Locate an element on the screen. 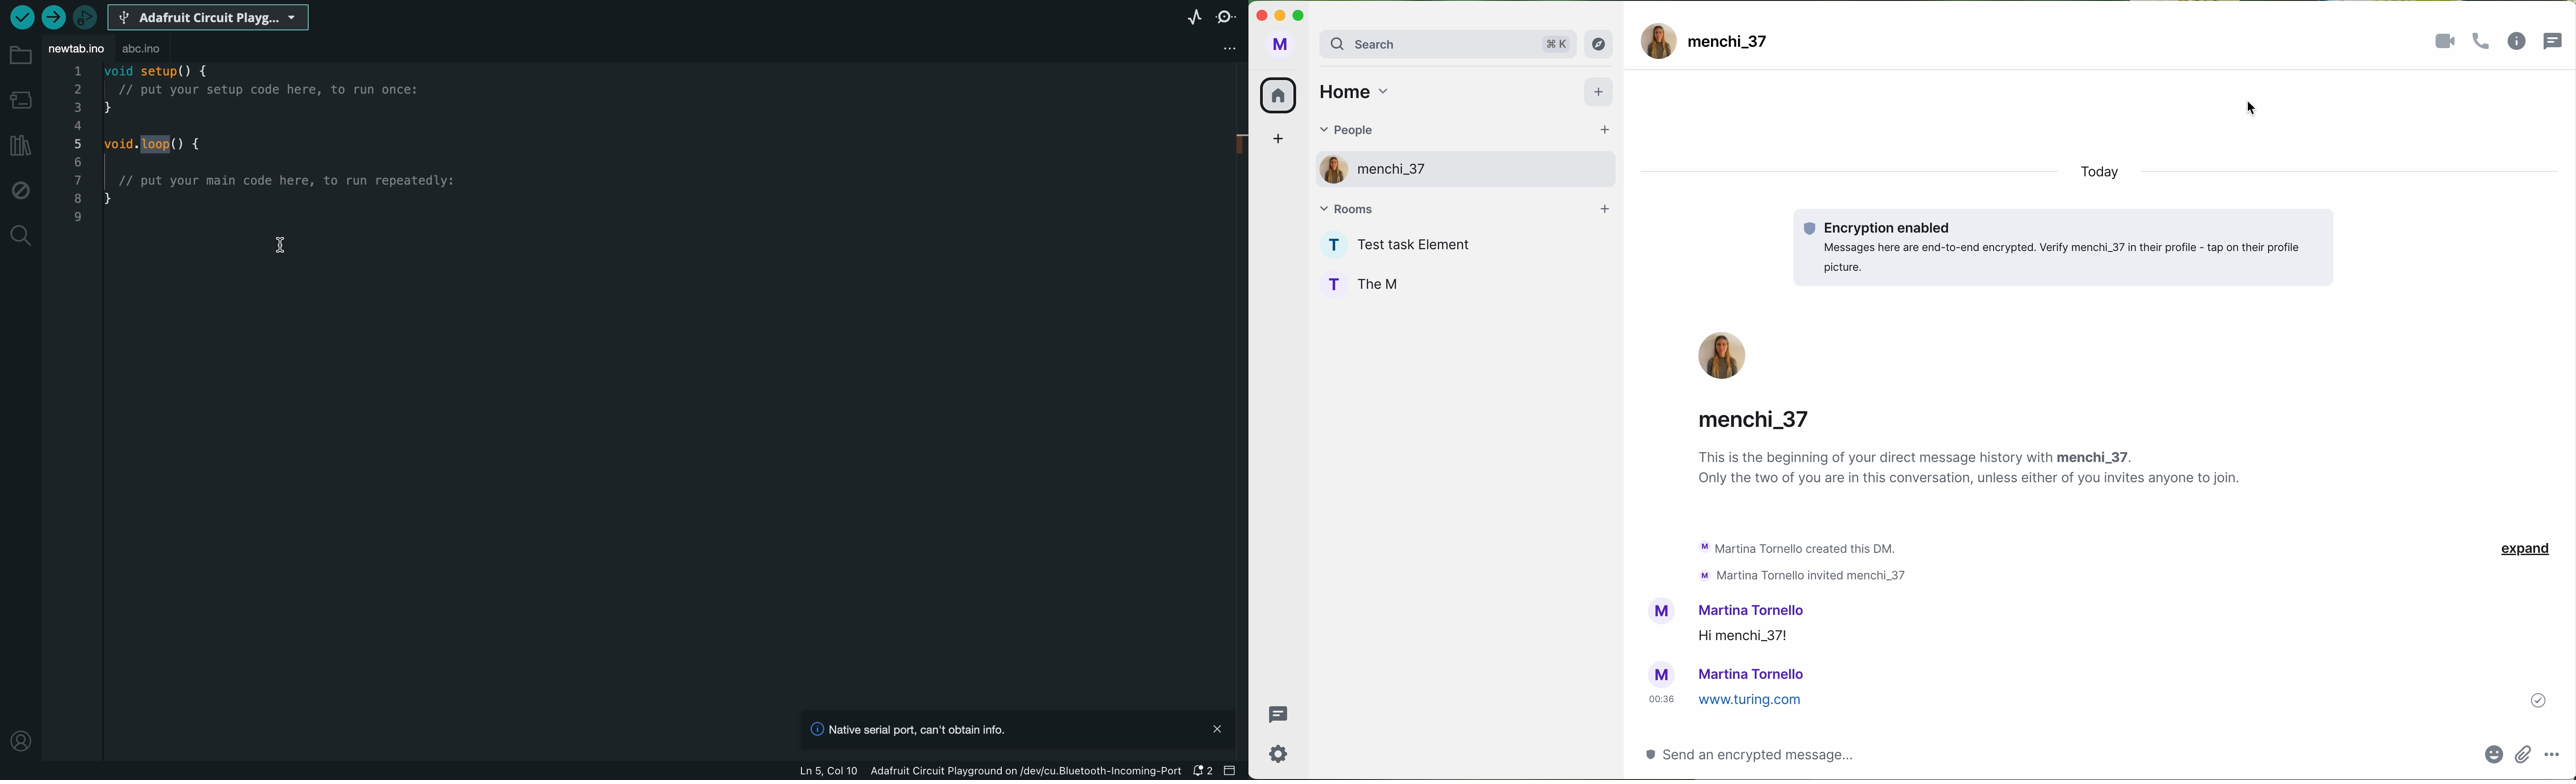 Image resolution: width=2576 pixels, height=784 pixels. search is located at coordinates (20, 236).